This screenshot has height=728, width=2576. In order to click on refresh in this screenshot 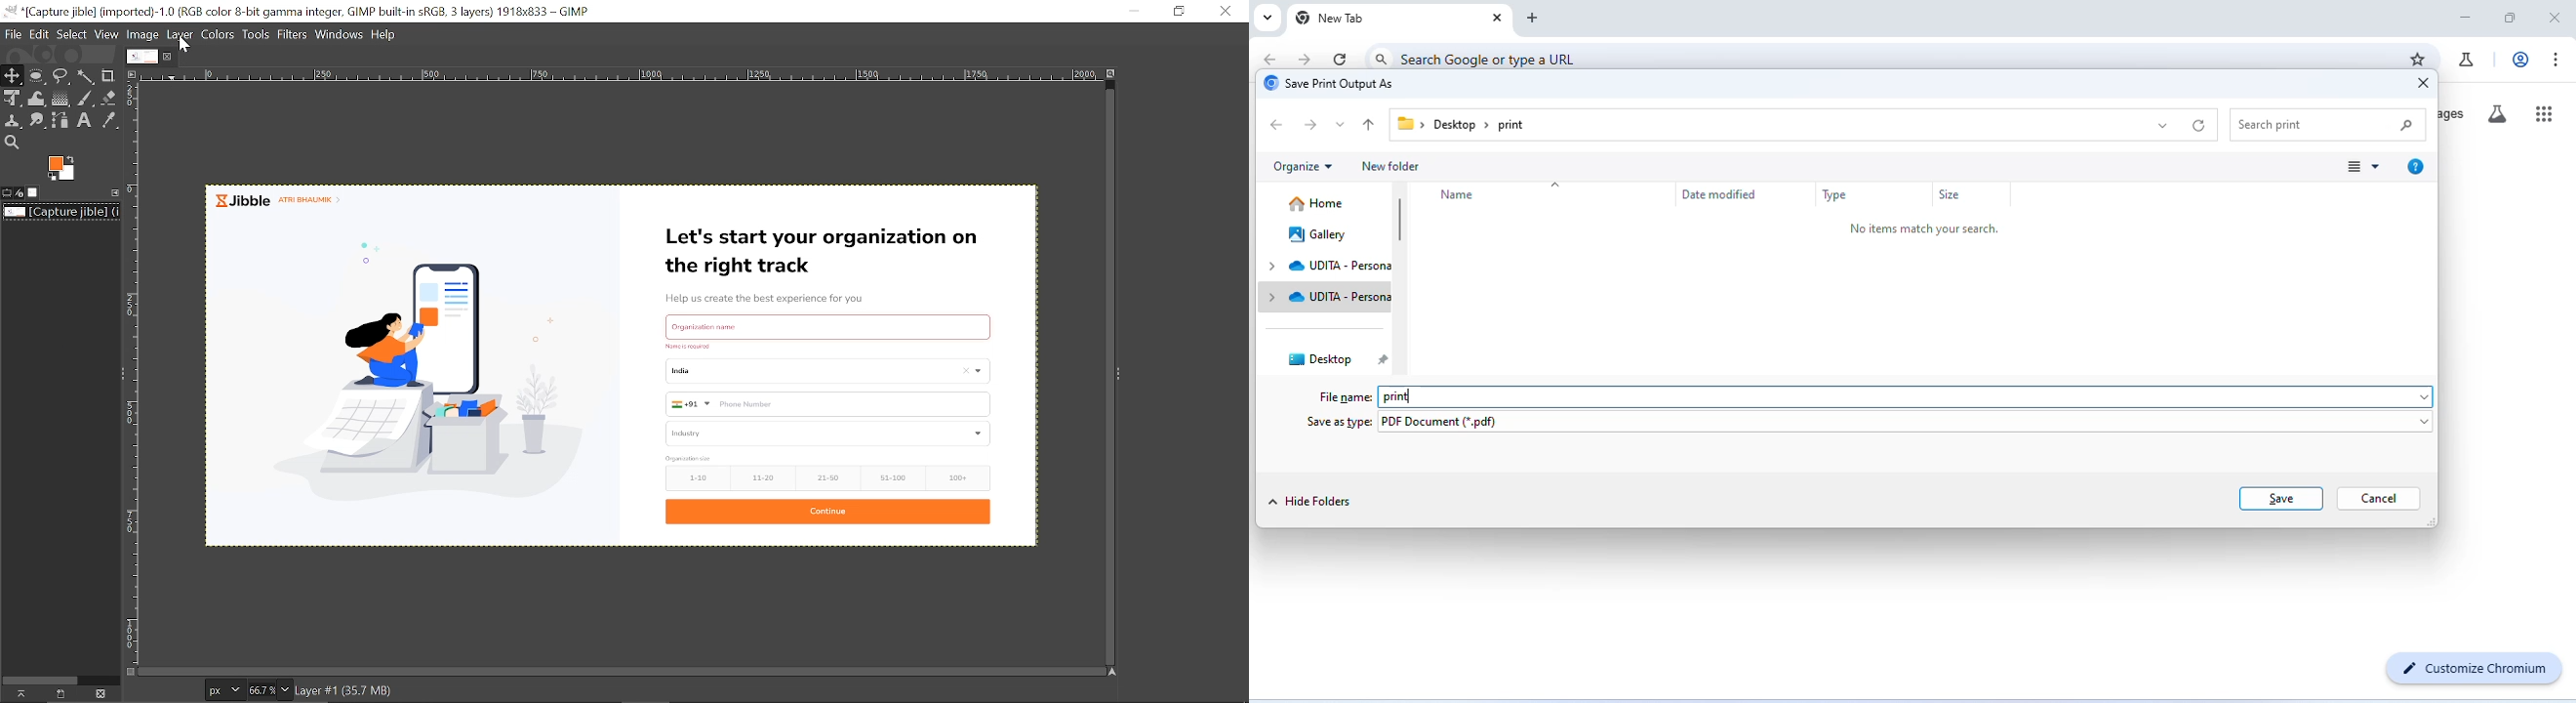, I will do `click(2201, 126)`.